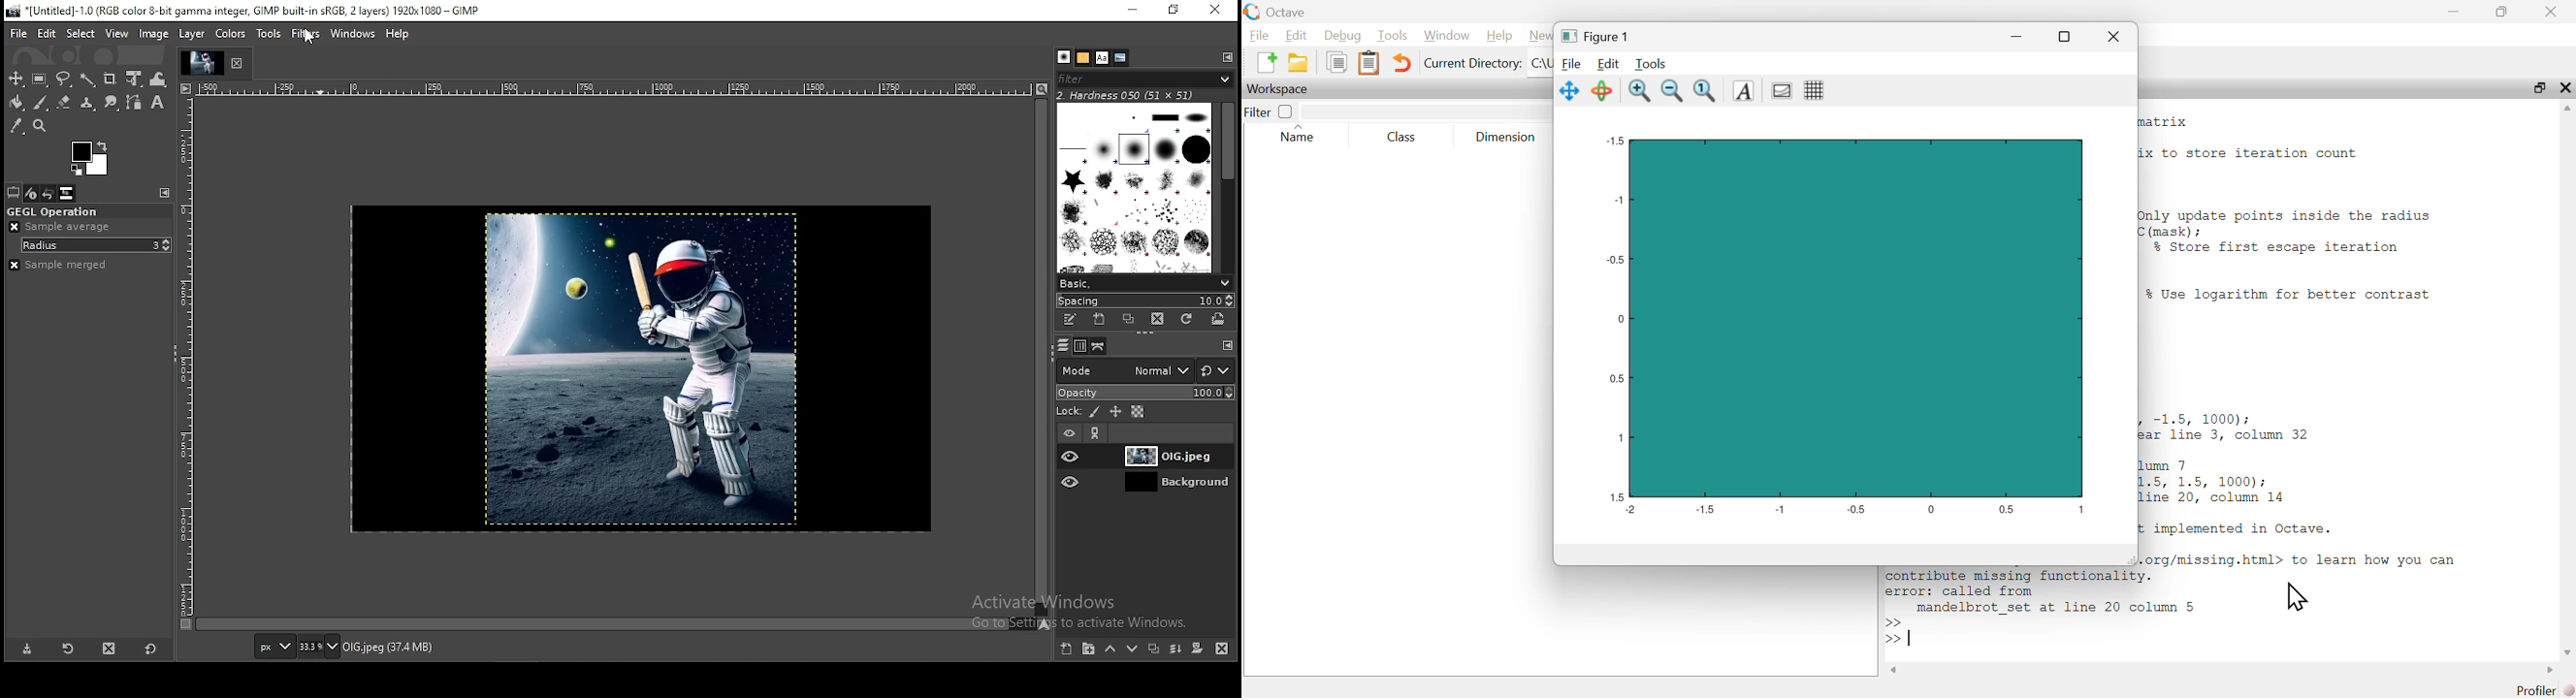 This screenshot has height=700, width=2576. Describe the element at coordinates (1304, 135) in the screenshot. I see `Name` at that location.